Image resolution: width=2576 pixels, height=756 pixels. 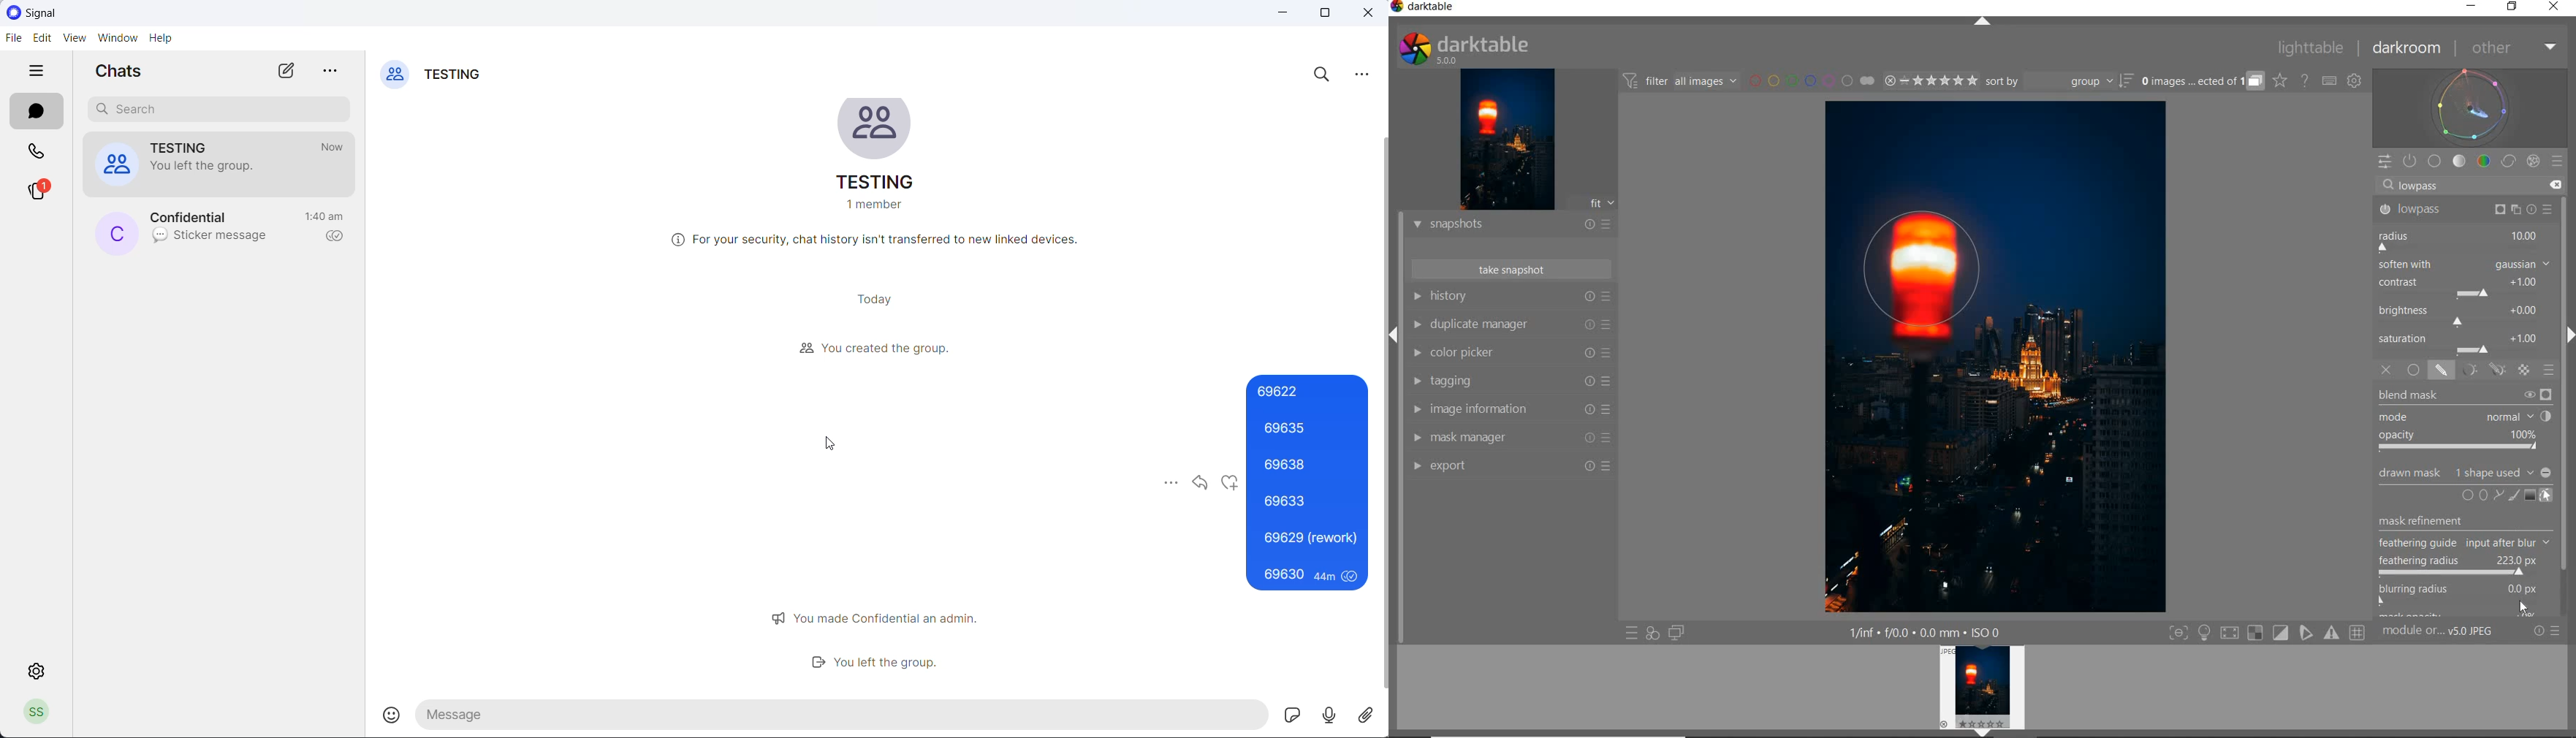 What do you see at coordinates (2533, 160) in the screenshot?
I see `EFFECT` at bounding box center [2533, 160].